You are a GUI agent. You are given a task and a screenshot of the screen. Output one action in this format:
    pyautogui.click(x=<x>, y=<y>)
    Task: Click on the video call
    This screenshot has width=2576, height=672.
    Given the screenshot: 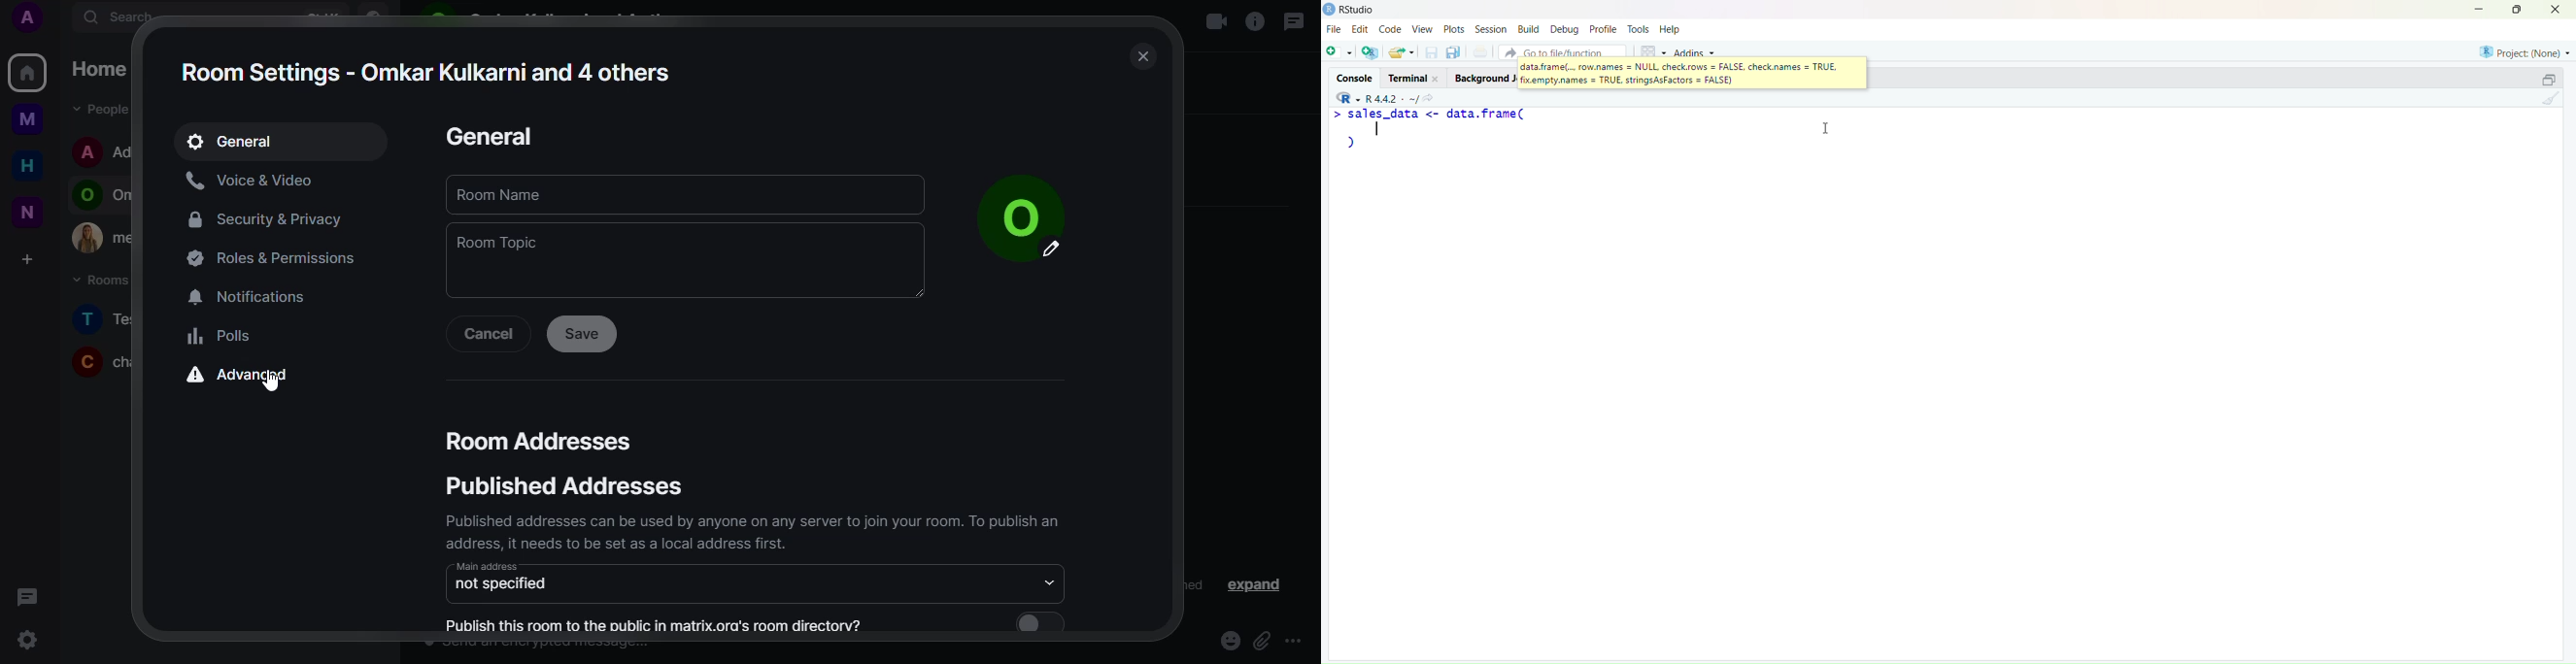 What is the action you would take?
    pyautogui.click(x=1214, y=23)
    